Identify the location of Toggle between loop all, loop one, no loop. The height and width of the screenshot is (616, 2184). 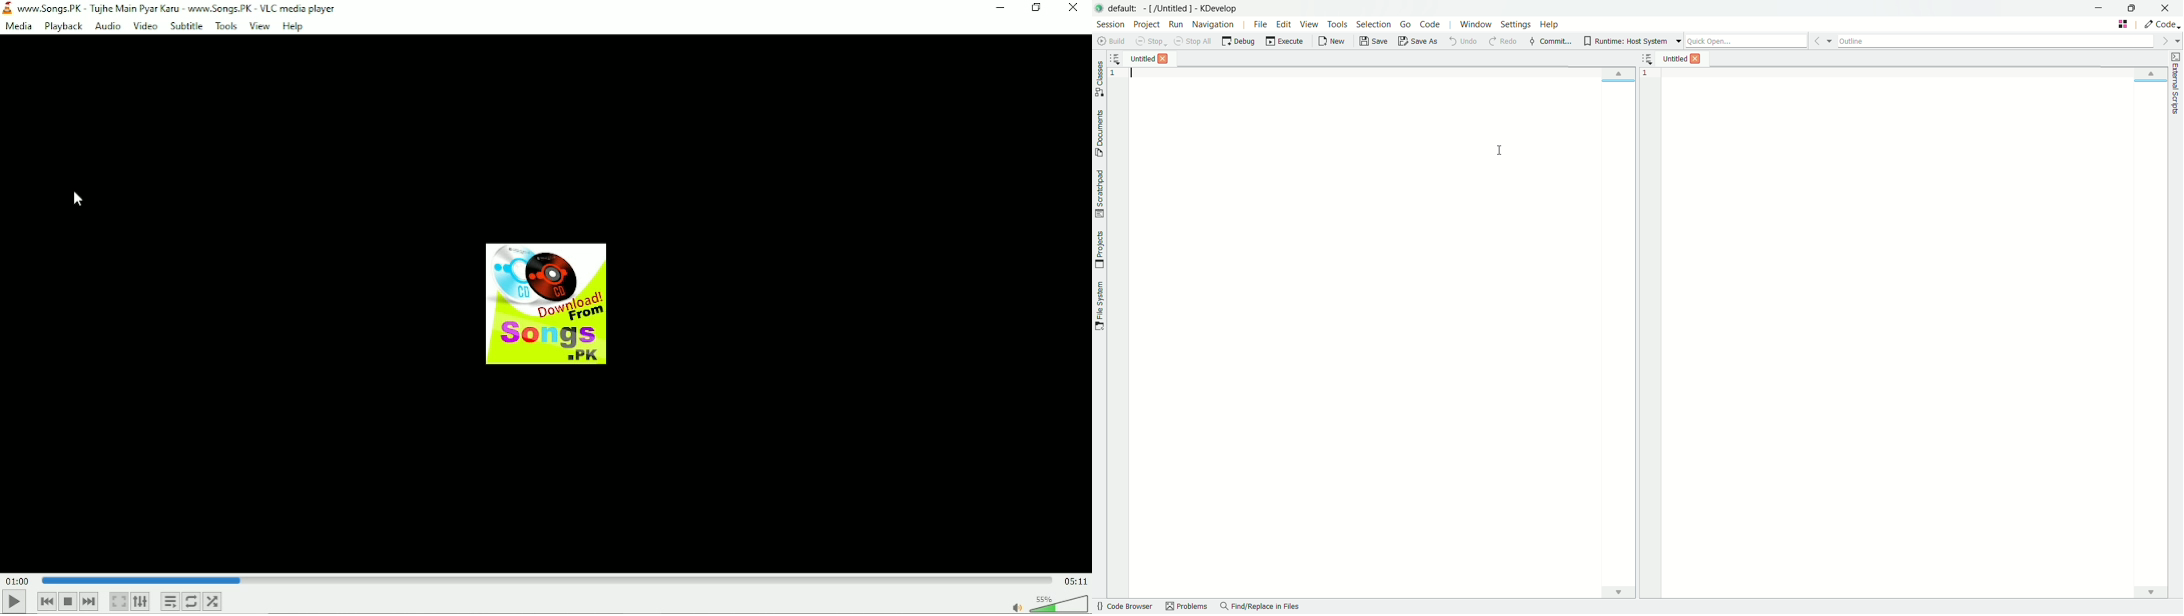
(191, 601).